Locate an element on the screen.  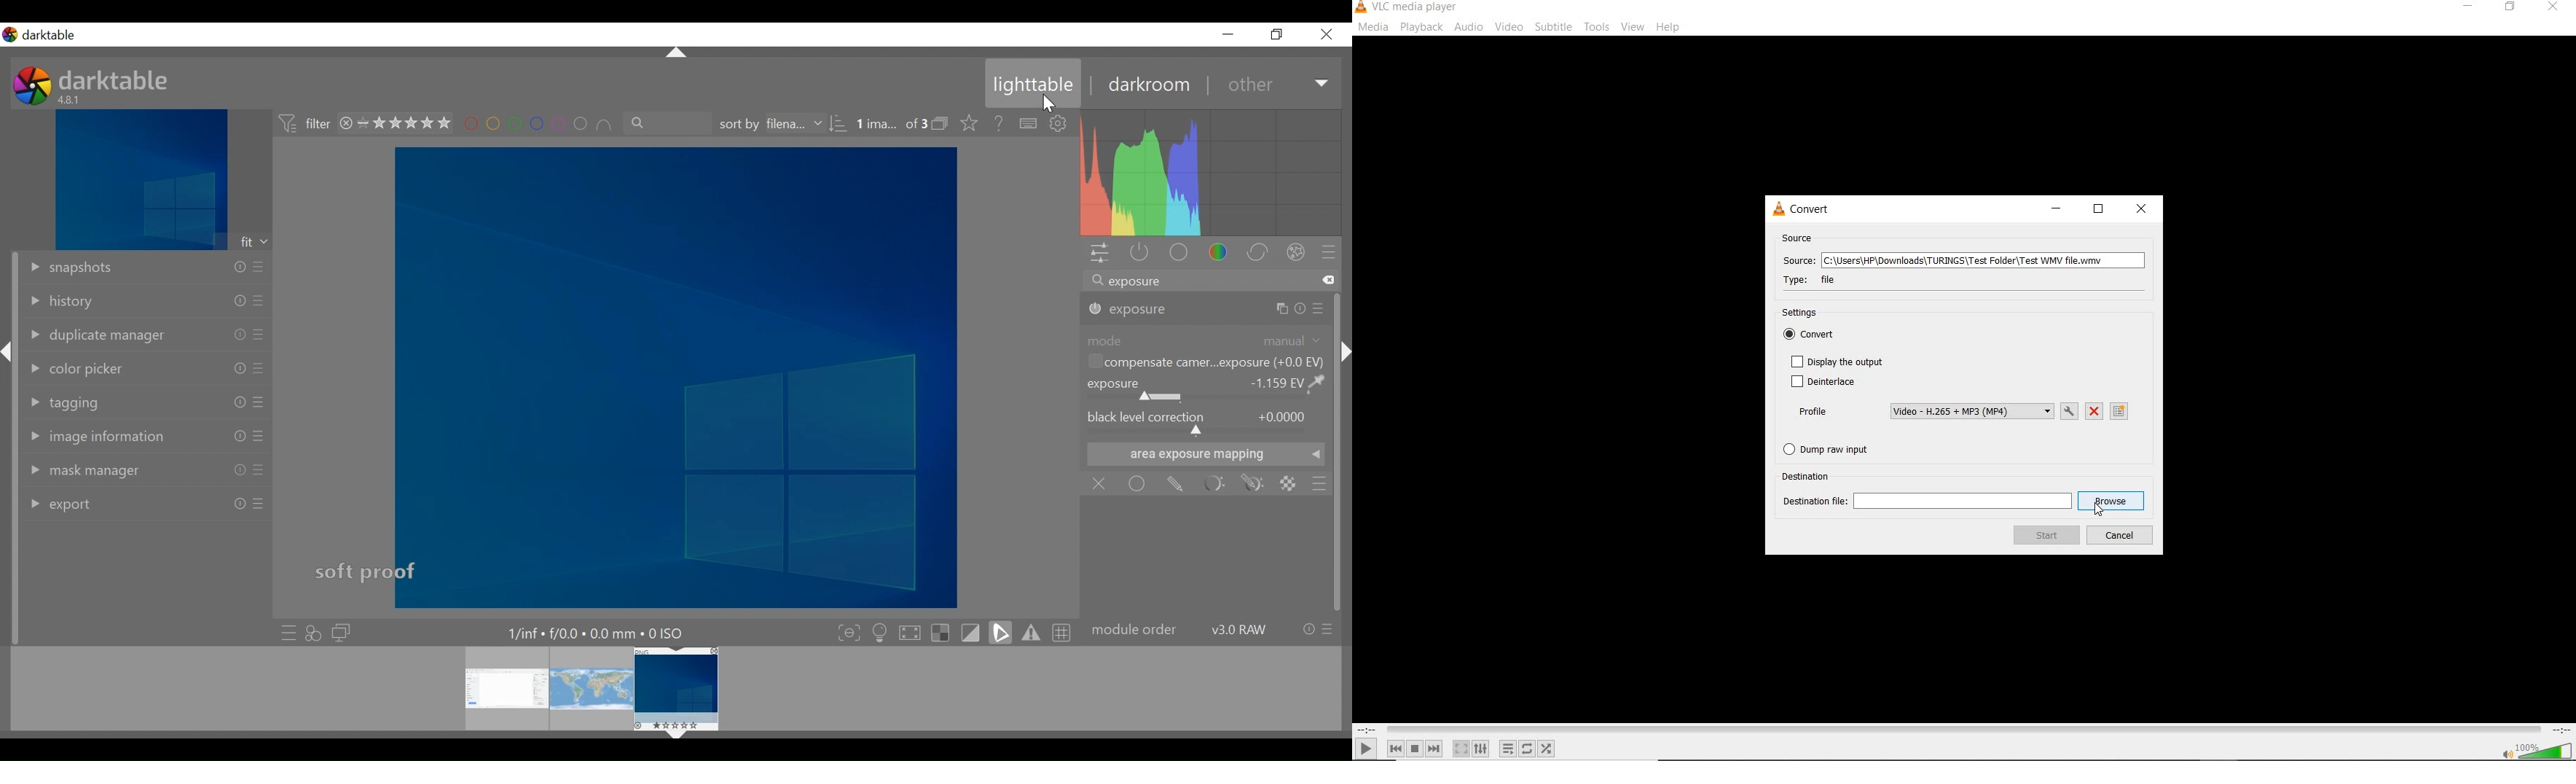
toggle high quality processing is located at coordinates (910, 631).